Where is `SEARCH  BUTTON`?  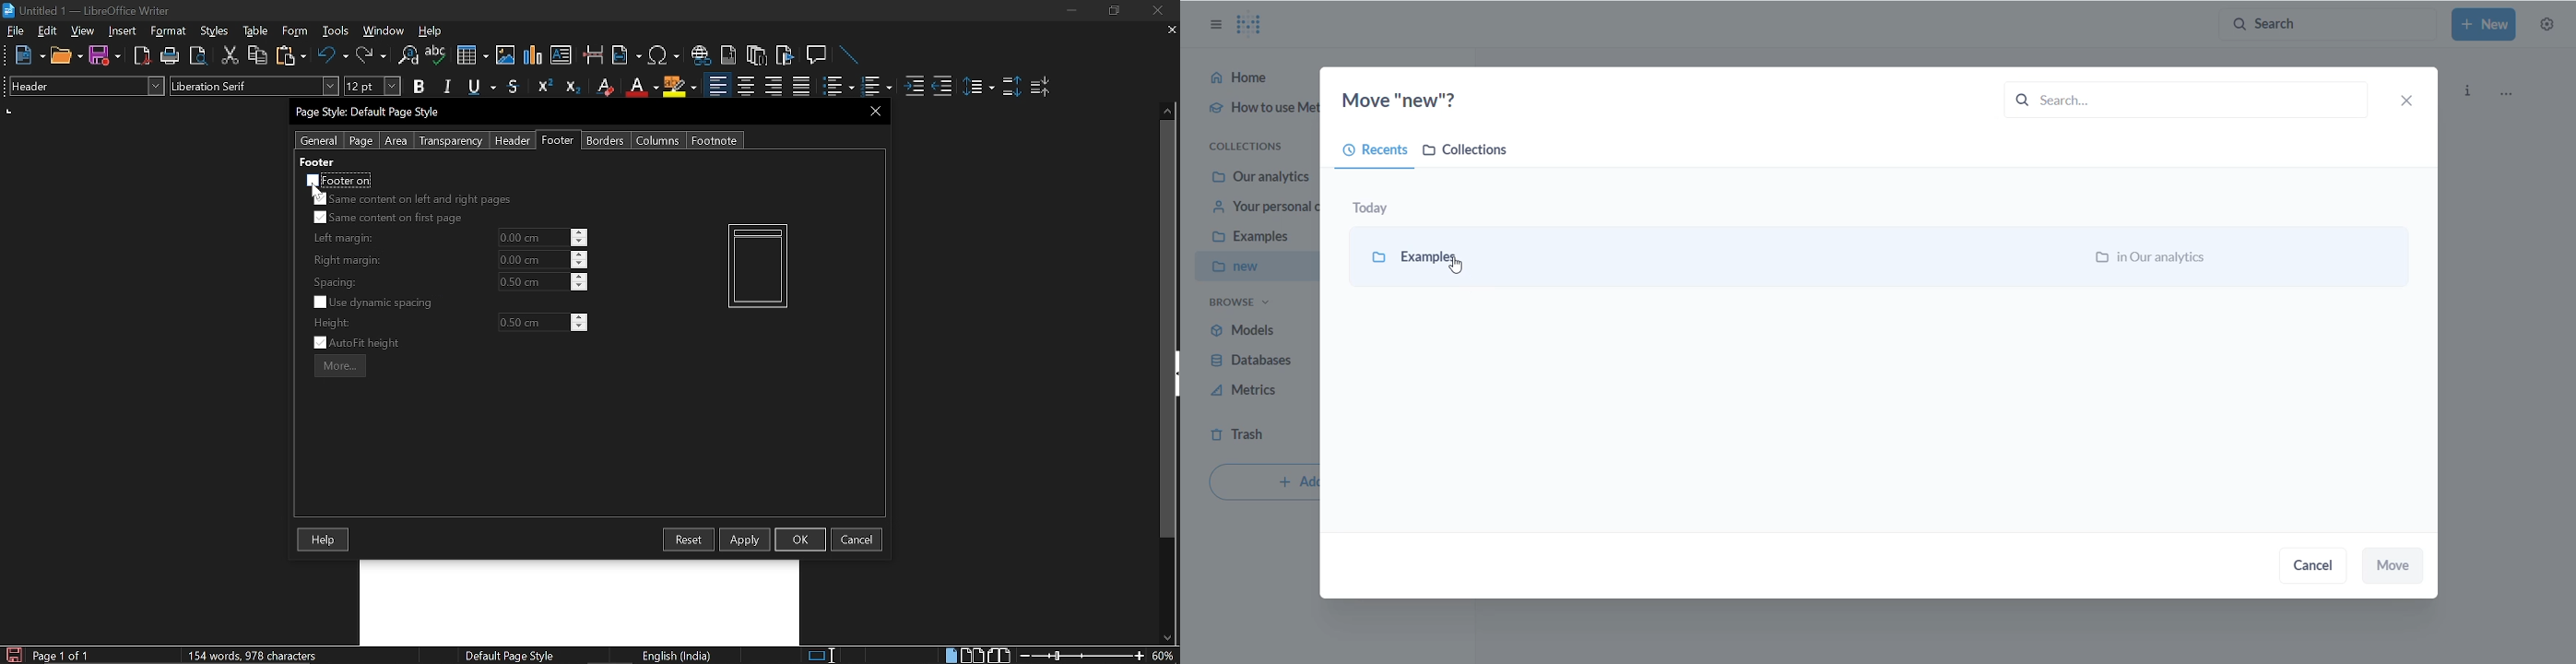
SEARCH  BUTTON is located at coordinates (2328, 23).